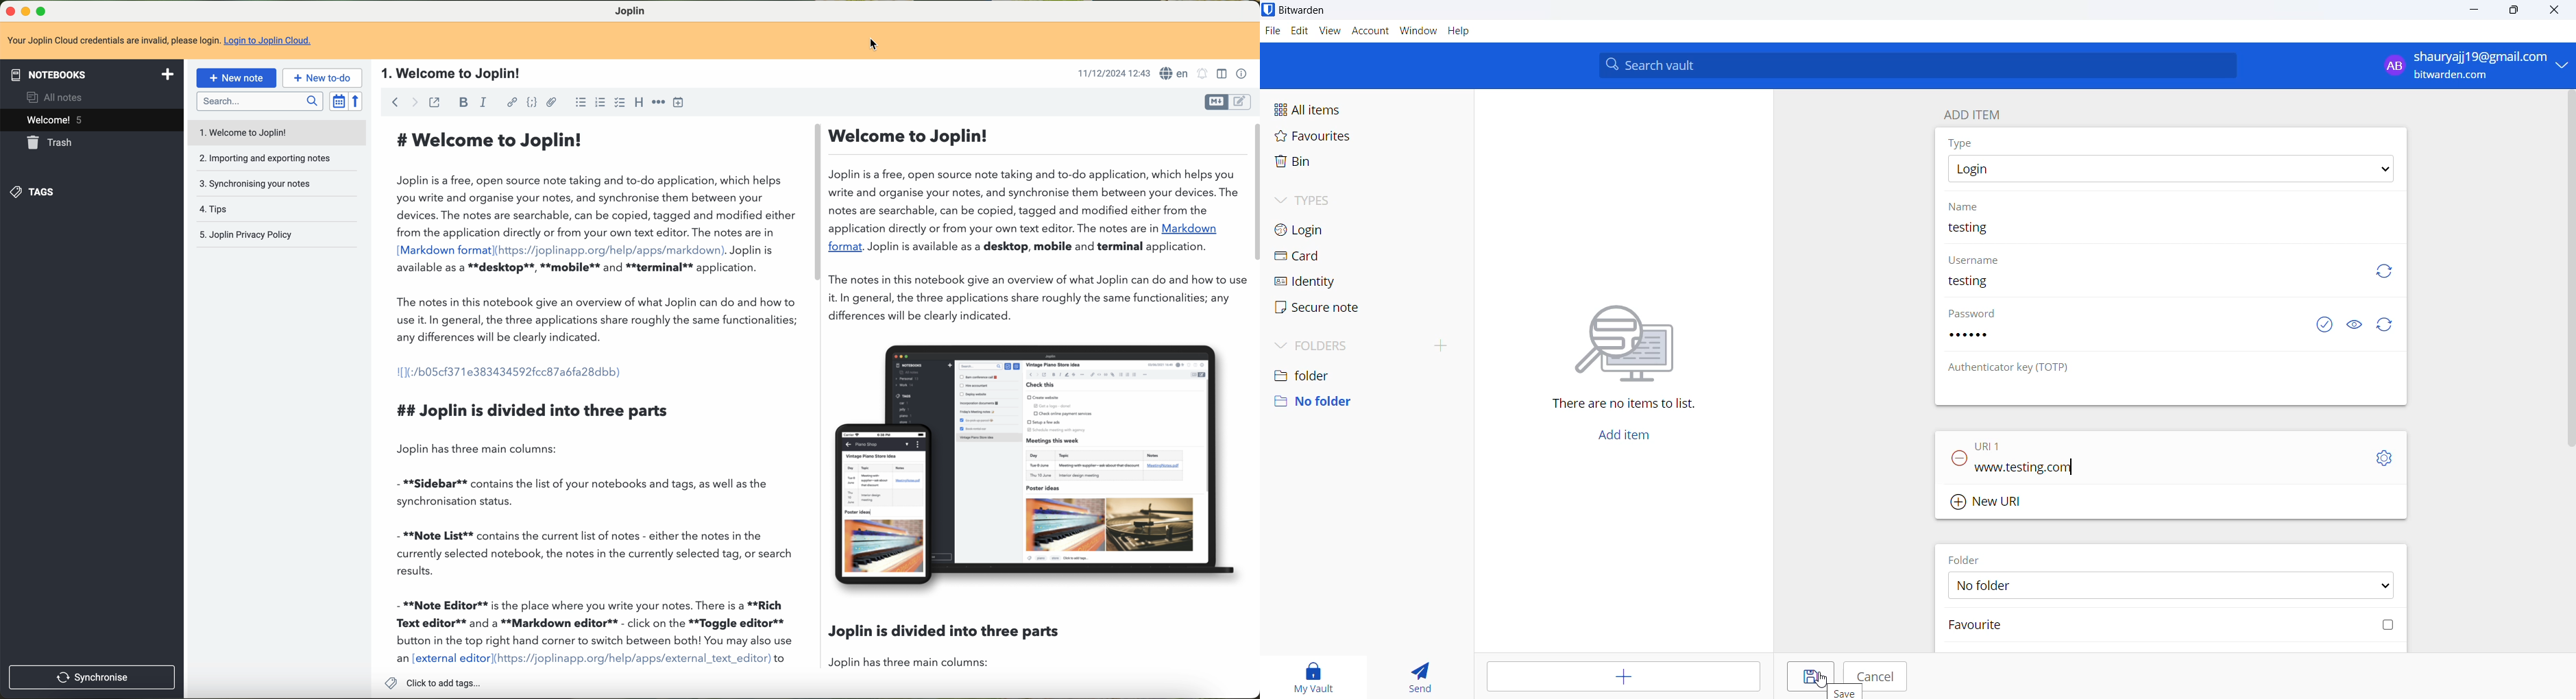 This screenshot has width=2576, height=700. What do you see at coordinates (1314, 674) in the screenshot?
I see `my vault` at bounding box center [1314, 674].